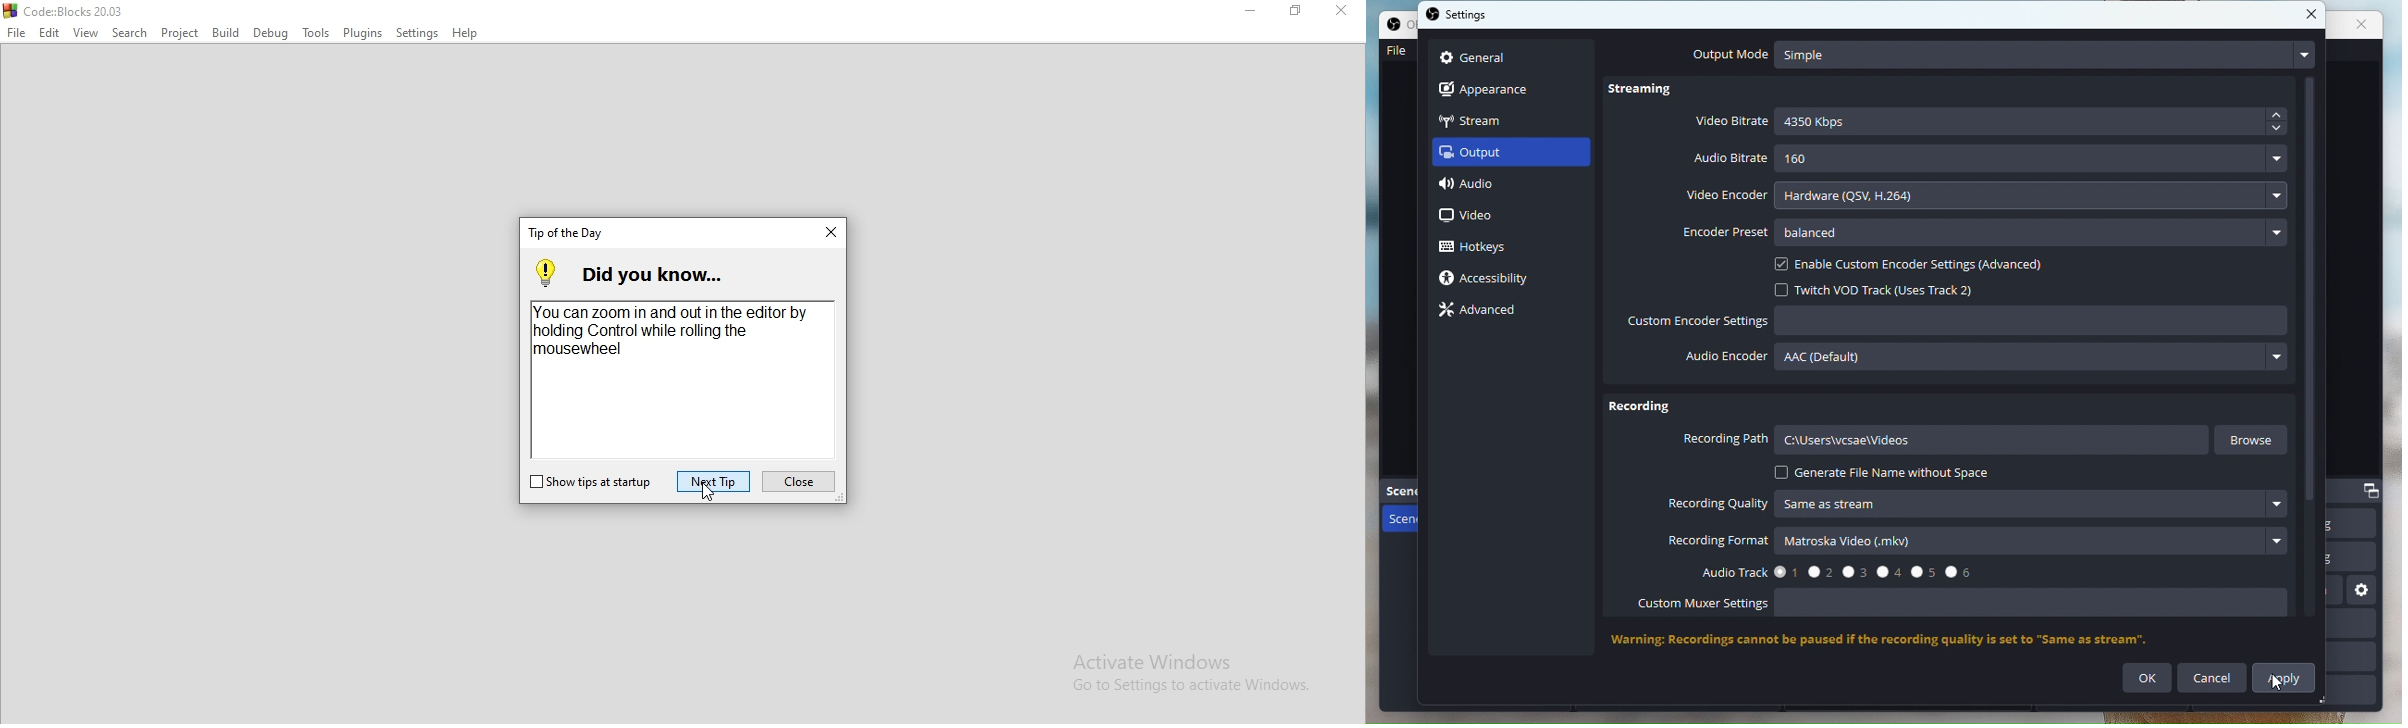 The height and width of the screenshot is (728, 2408). I want to click on did you know, so click(676, 273).